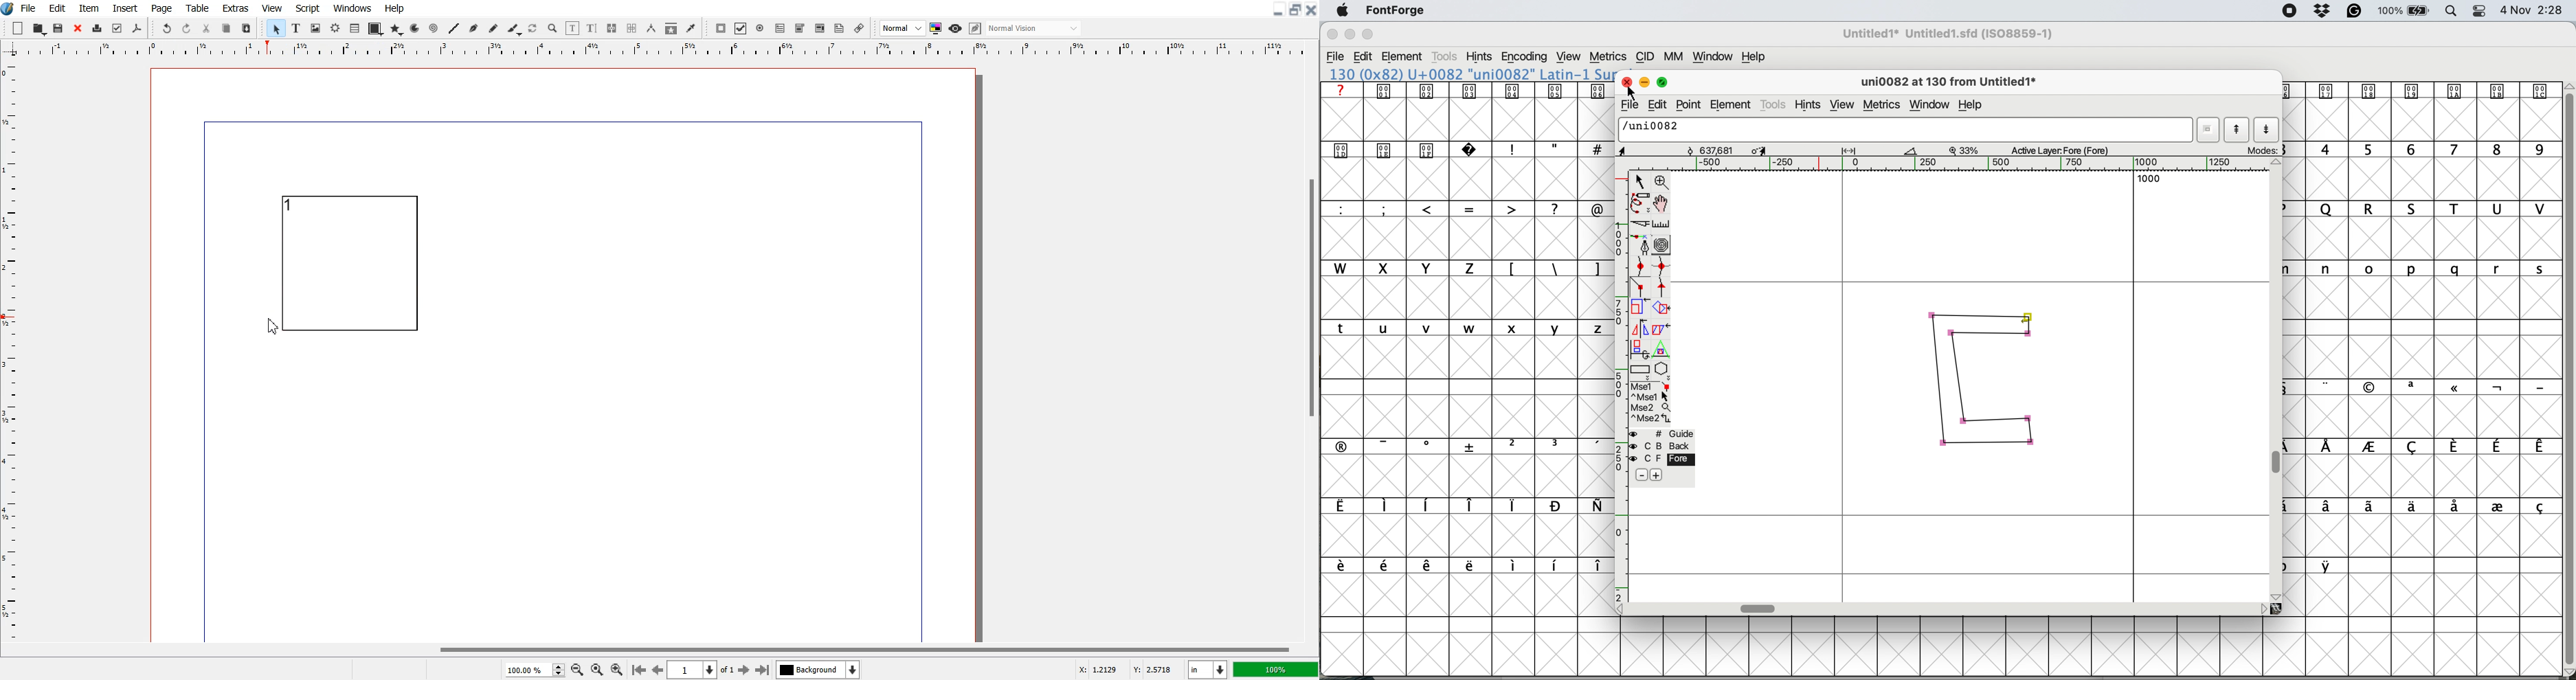 This screenshot has height=700, width=2576. I want to click on horizontal scale, so click(1963, 164).